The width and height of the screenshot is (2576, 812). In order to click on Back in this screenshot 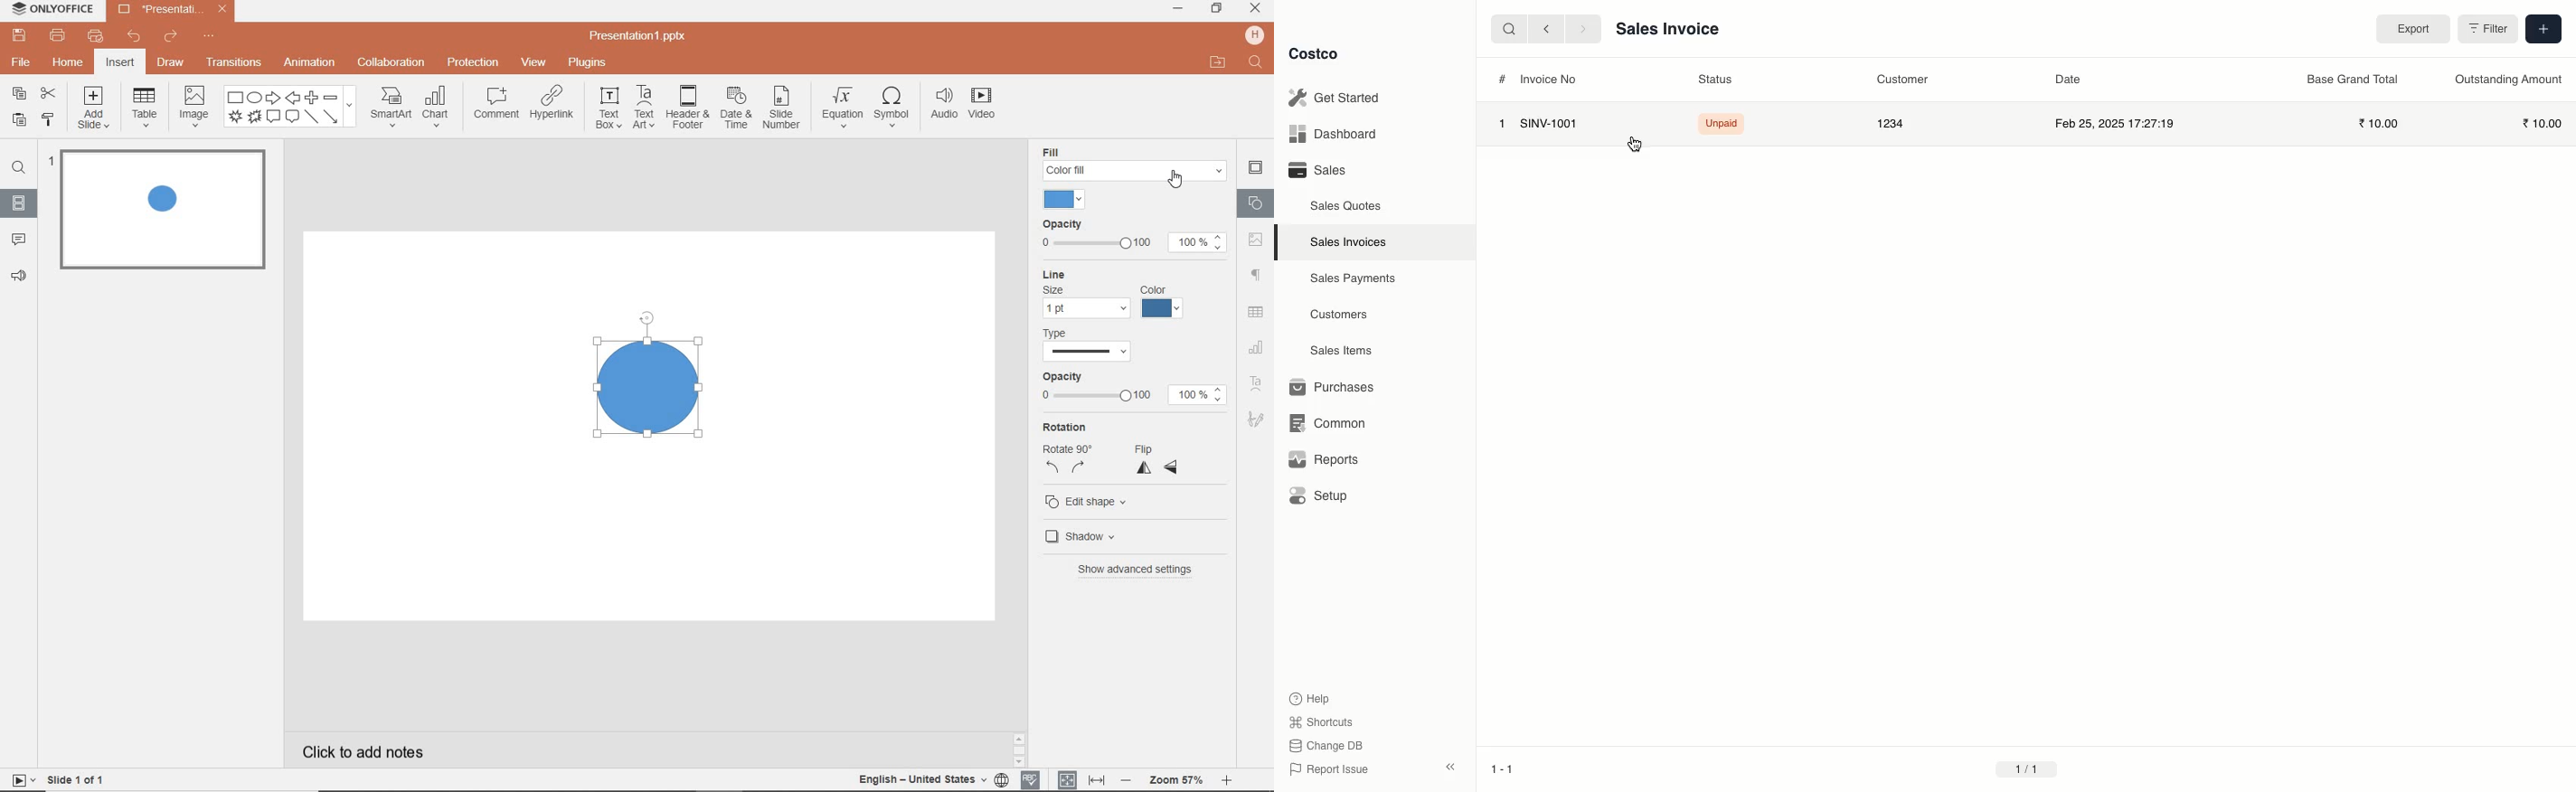, I will do `click(1542, 31)`.